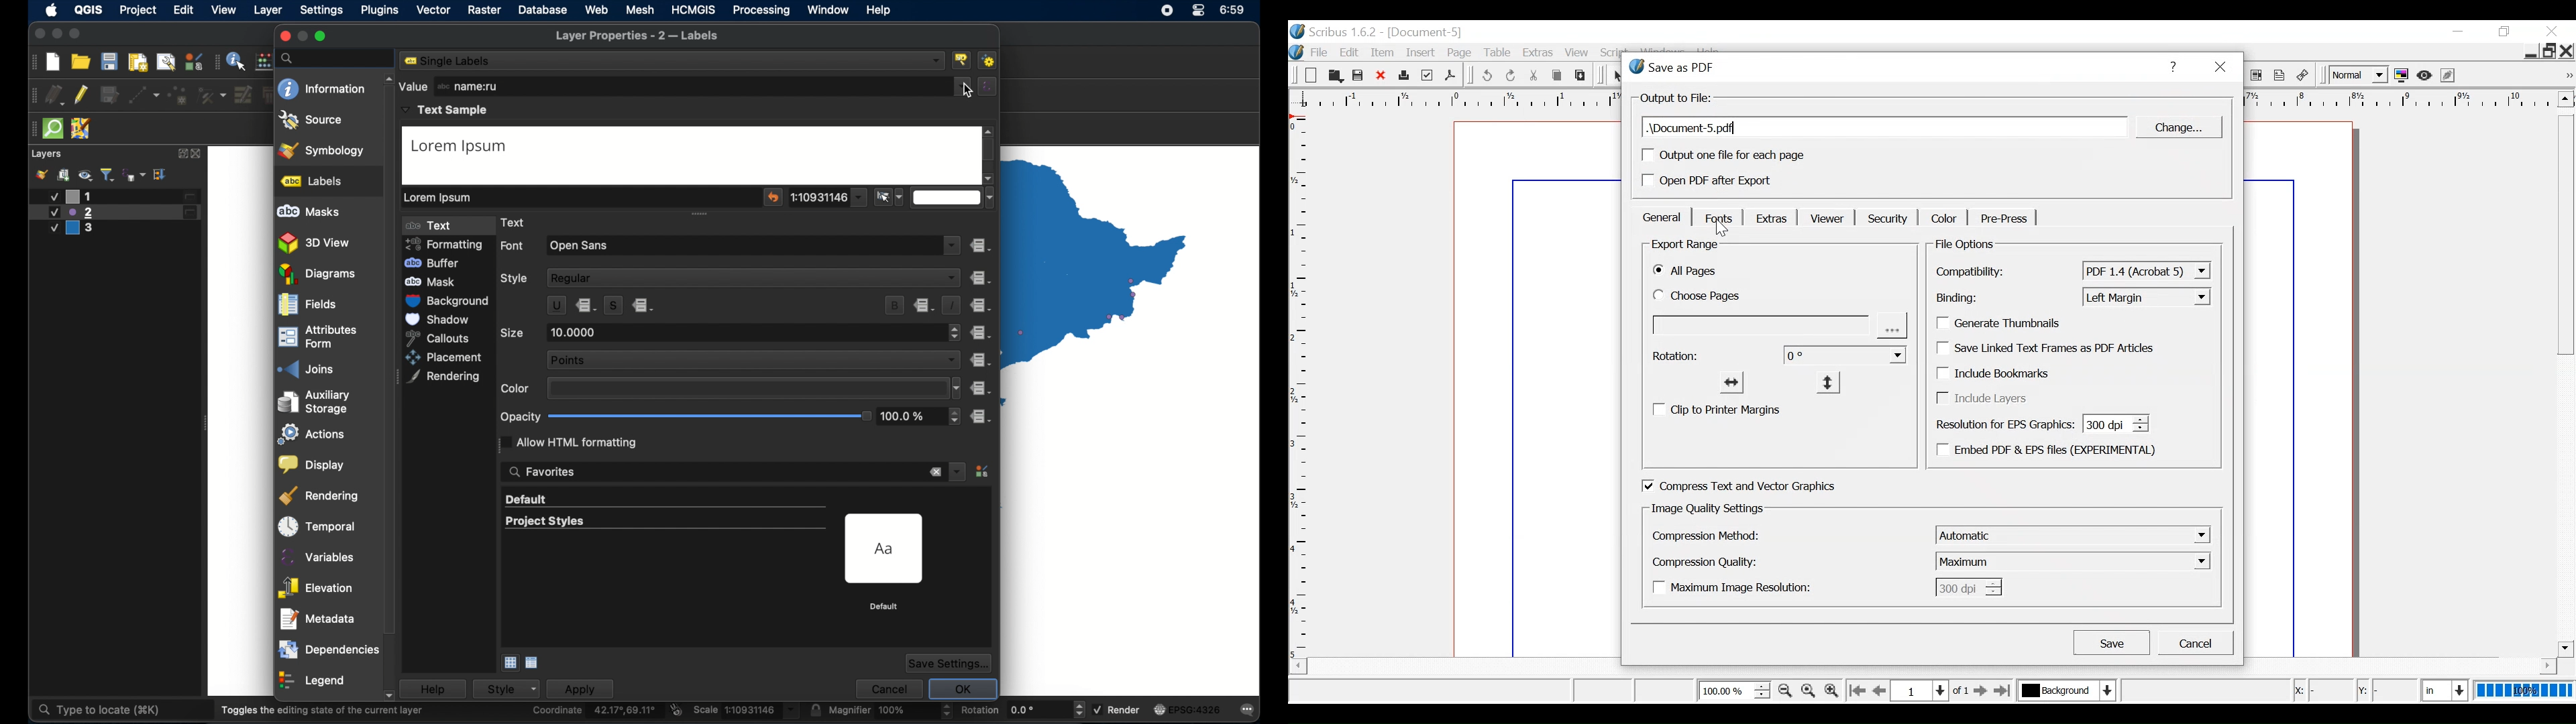  Describe the element at coordinates (982, 245) in the screenshot. I see `data defined override` at that location.